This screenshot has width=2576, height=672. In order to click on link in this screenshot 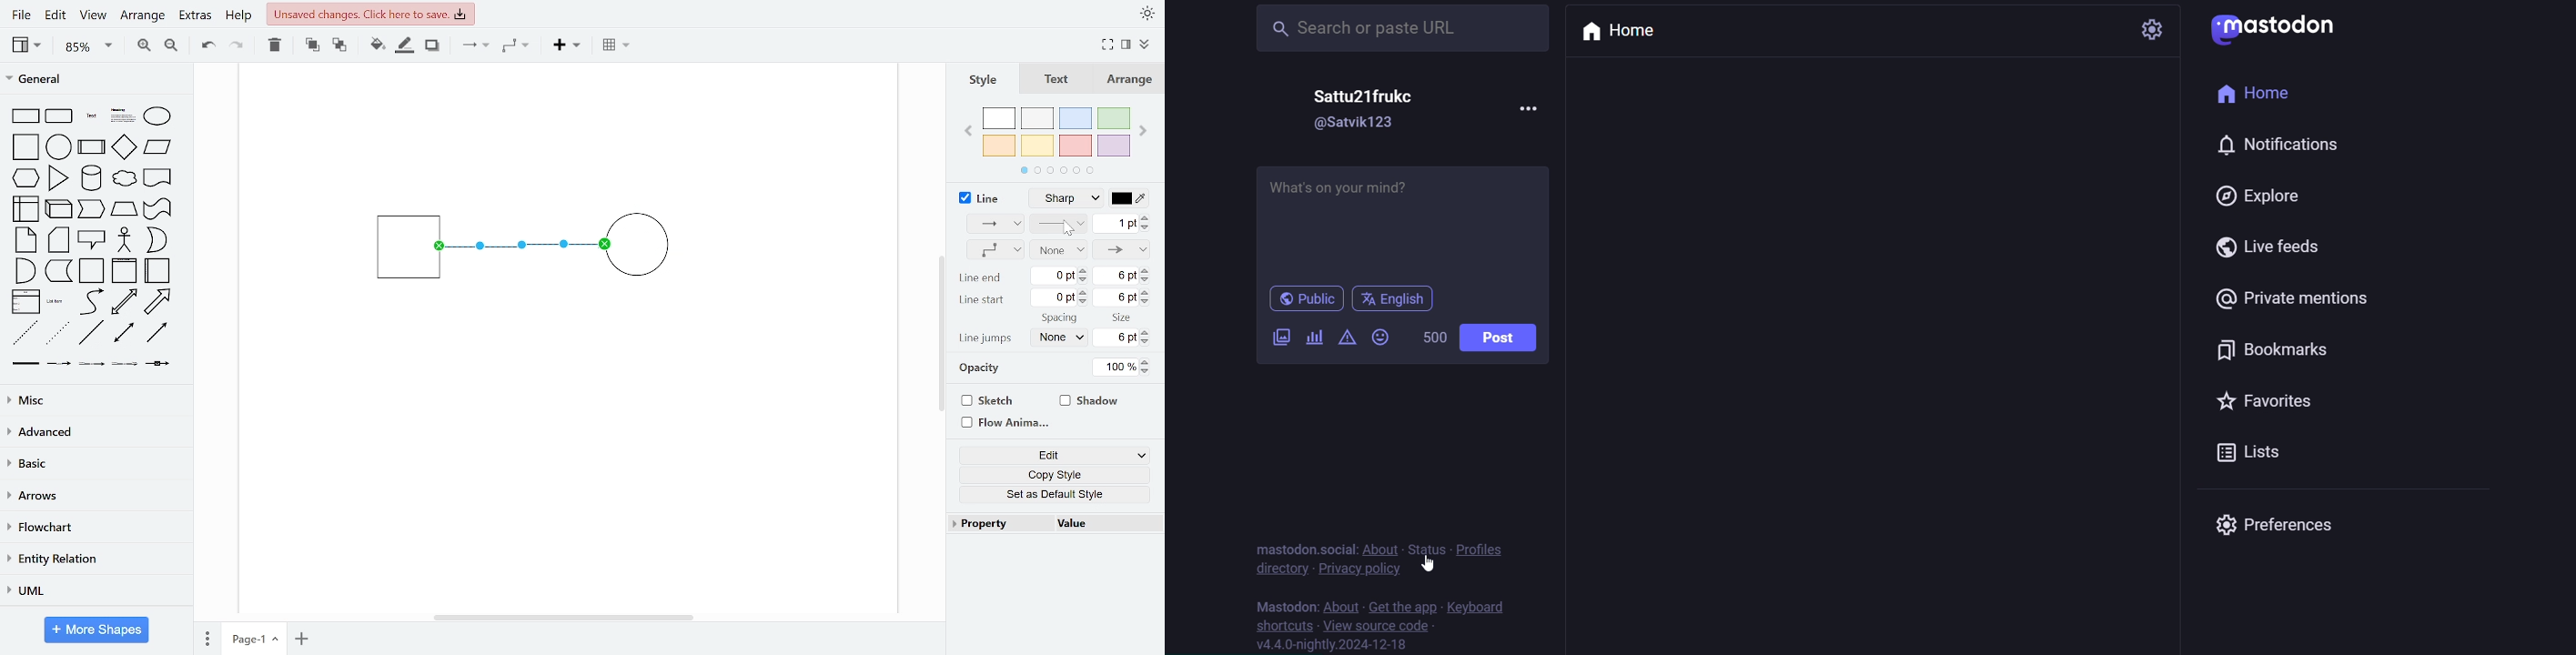, I will do `click(25, 364)`.